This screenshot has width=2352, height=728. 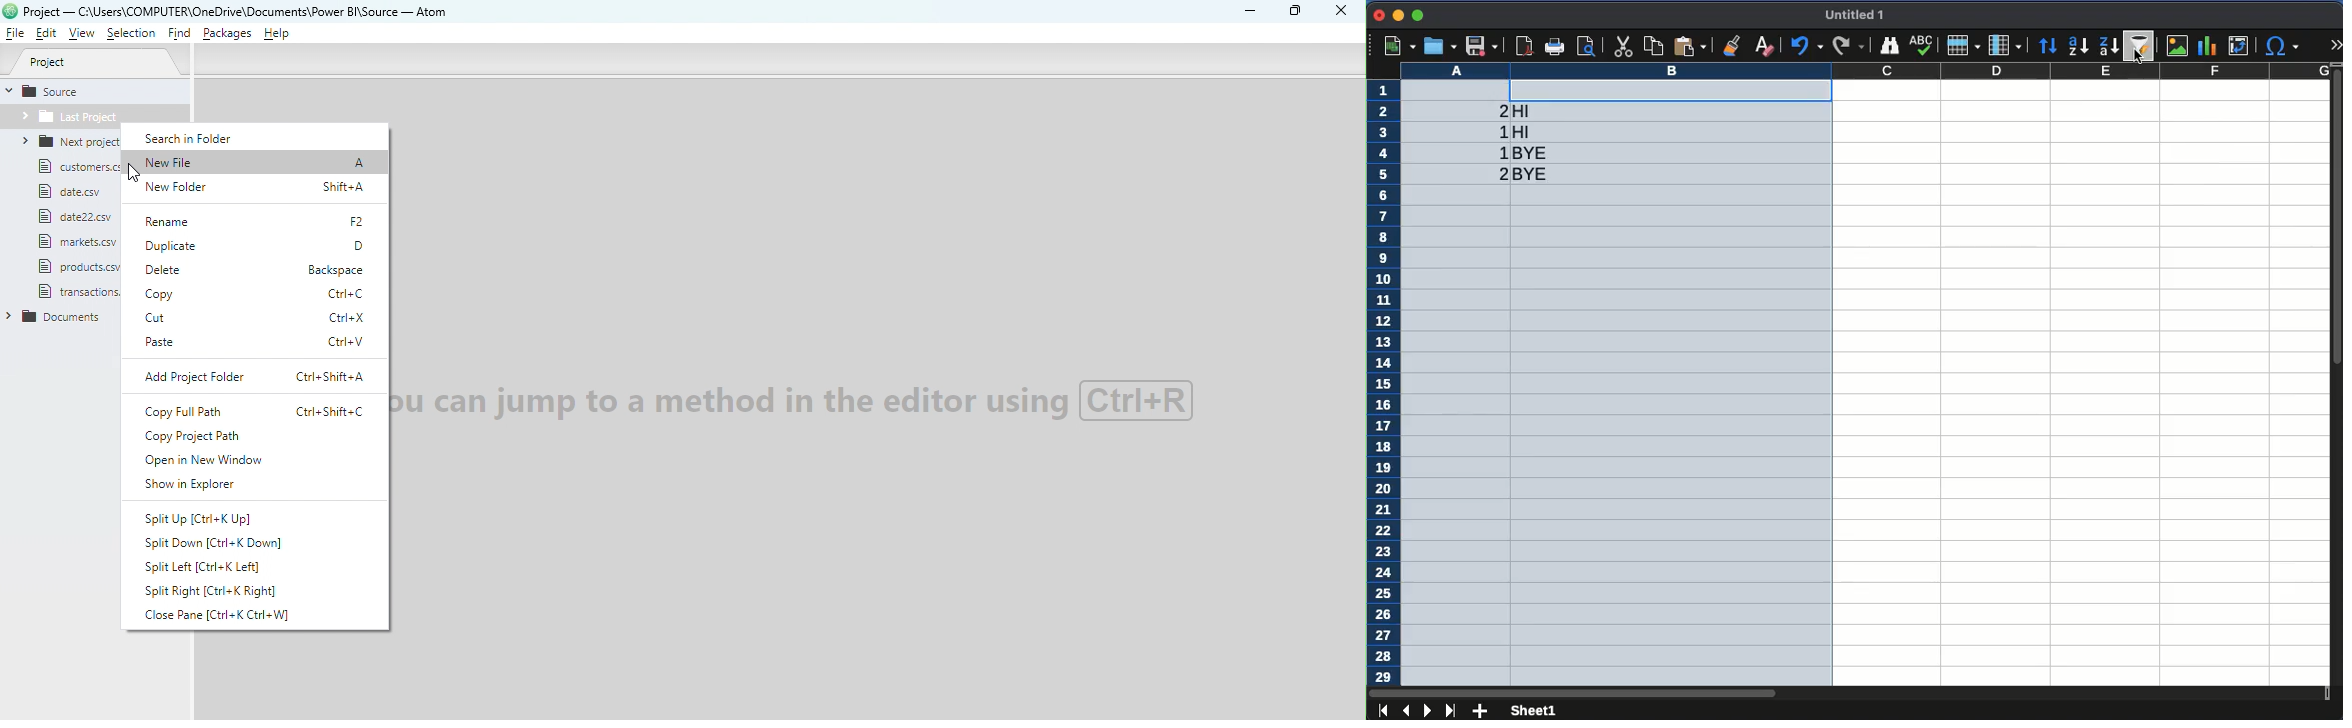 What do you see at coordinates (2281, 46) in the screenshot?
I see `special characters` at bounding box center [2281, 46].